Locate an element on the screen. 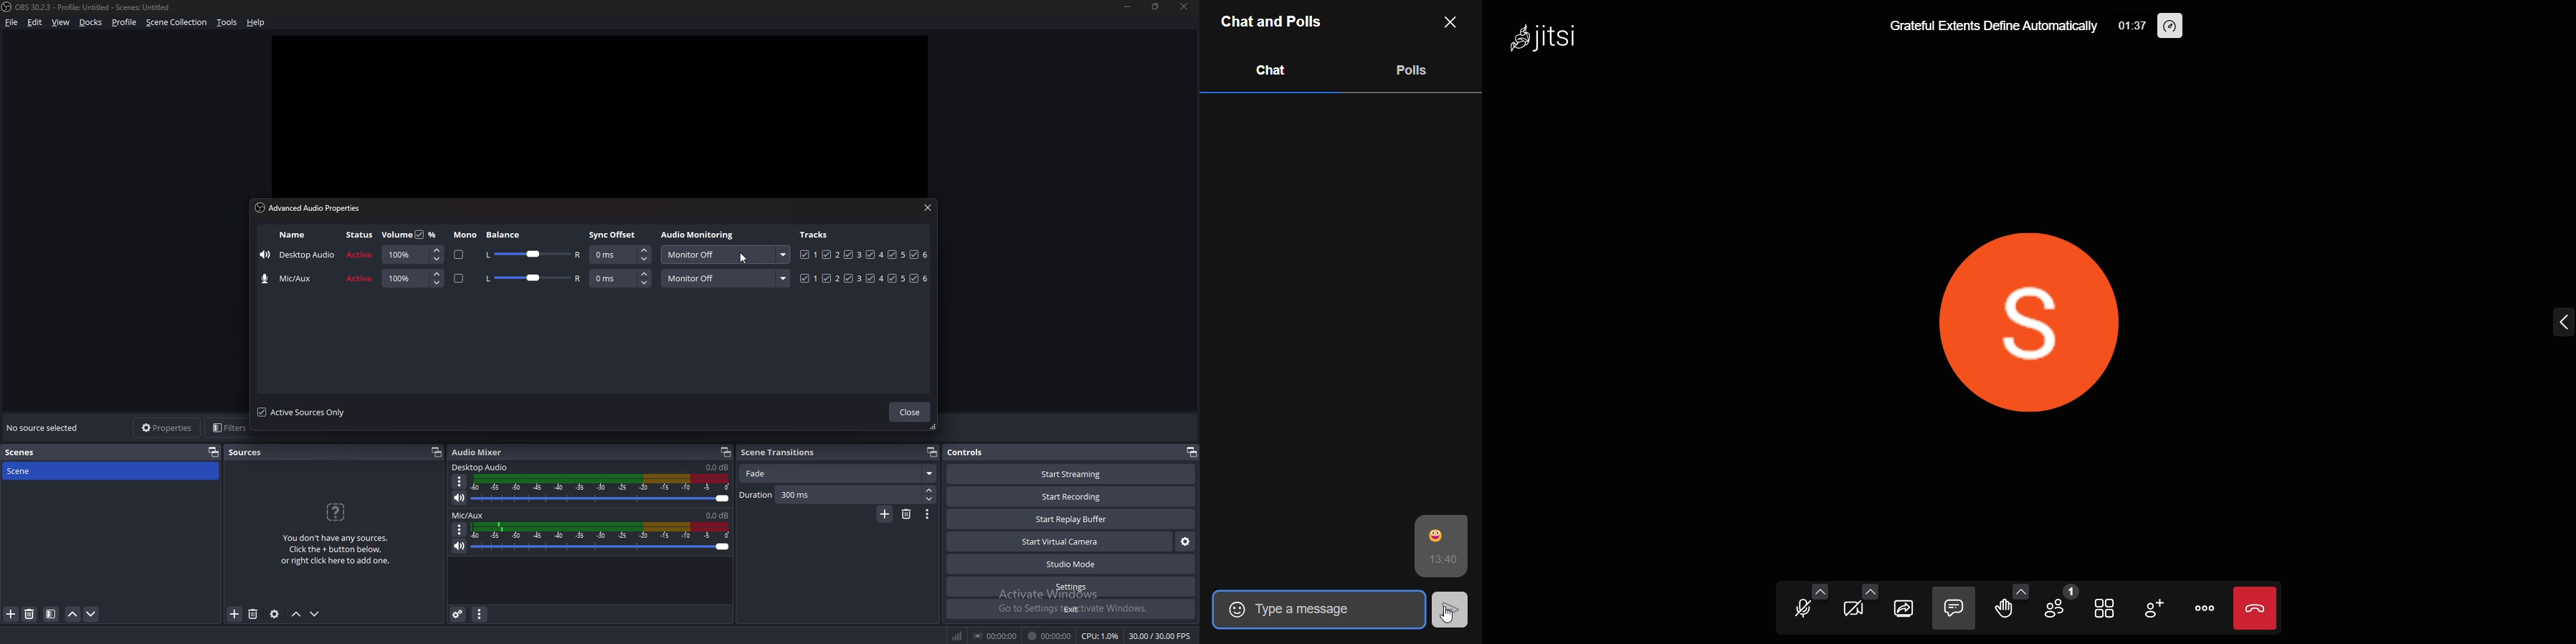 This screenshot has width=2576, height=644. You don't have any sources.Click the + button below,or right click here to add one. is located at coordinates (336, 551).